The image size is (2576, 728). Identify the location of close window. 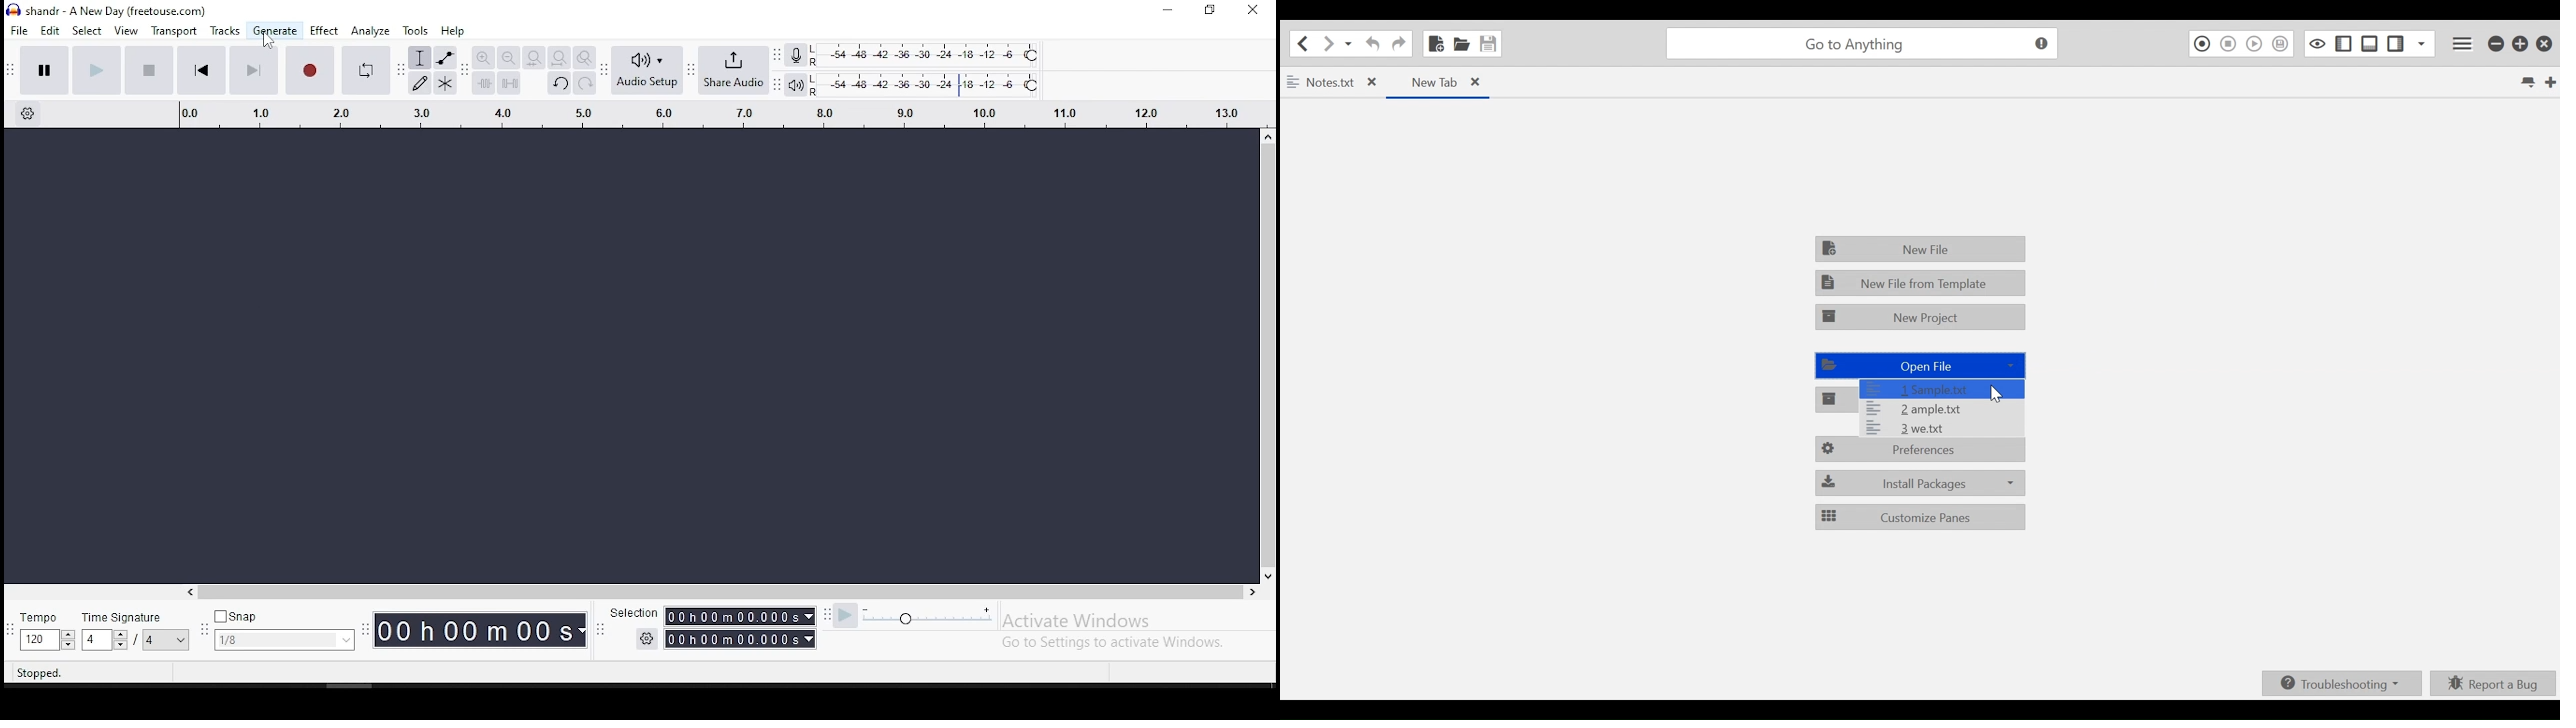
(1252, 11).